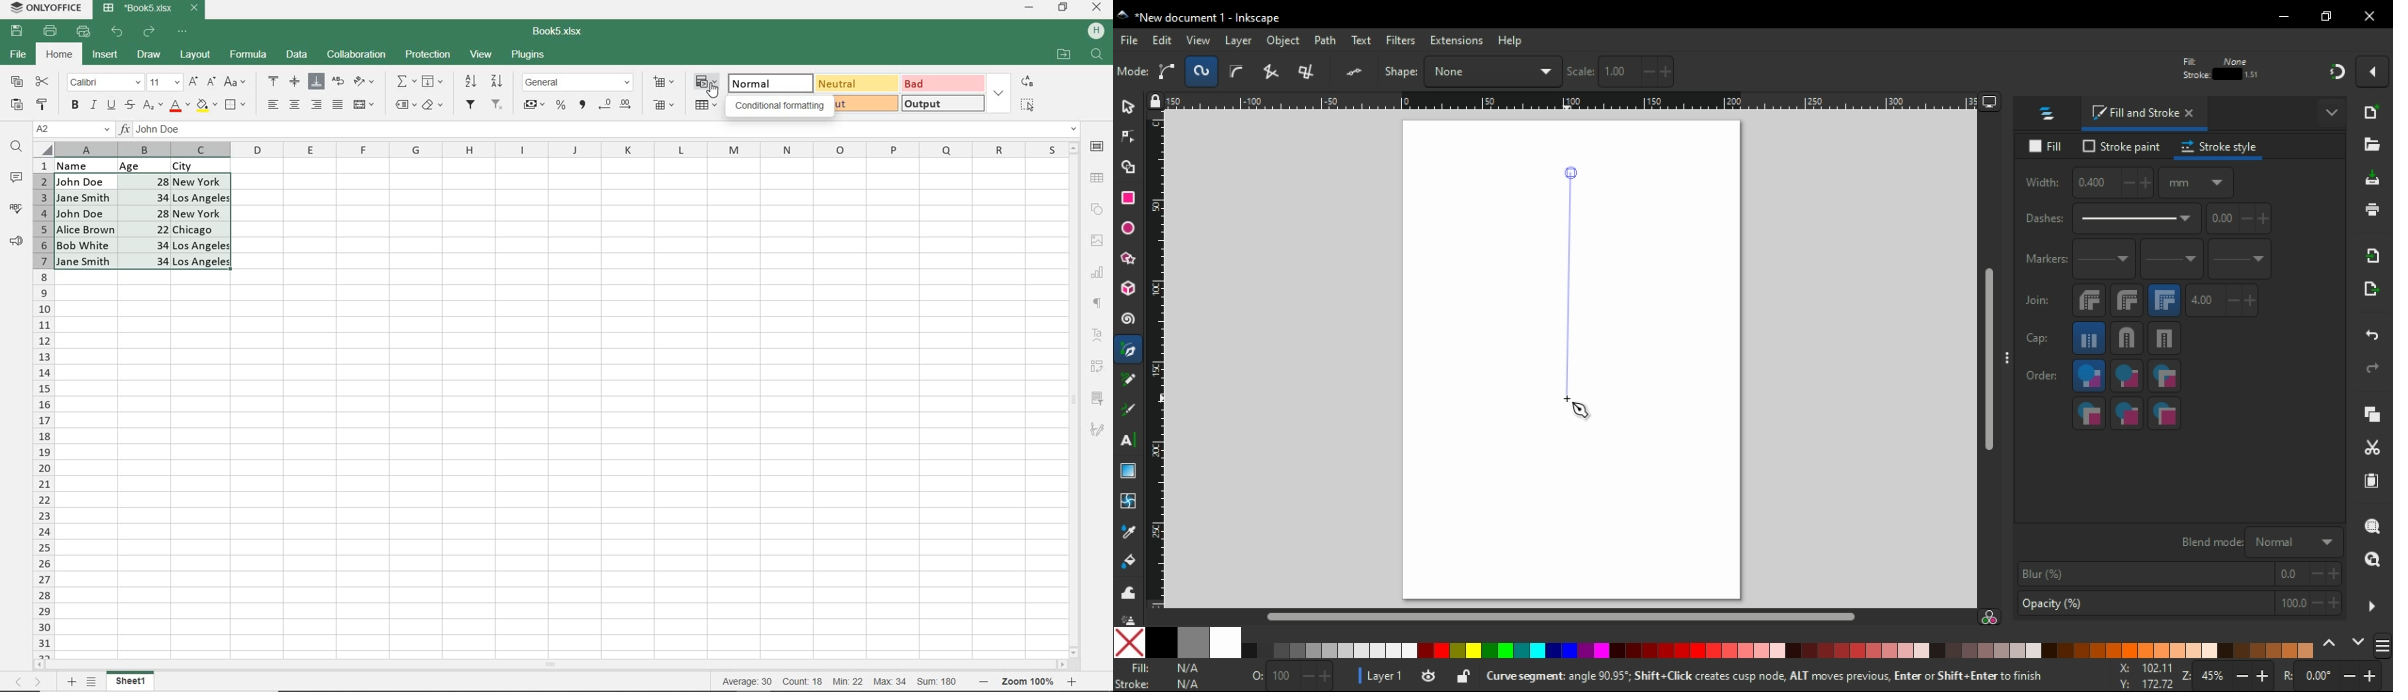 The height and width of the screenshot is (700, 2408). What do you see at coordinates (708, 83) in the screenshot?
I see `CONDITIONAL FORMATTING` at bounding box center [708, 83].